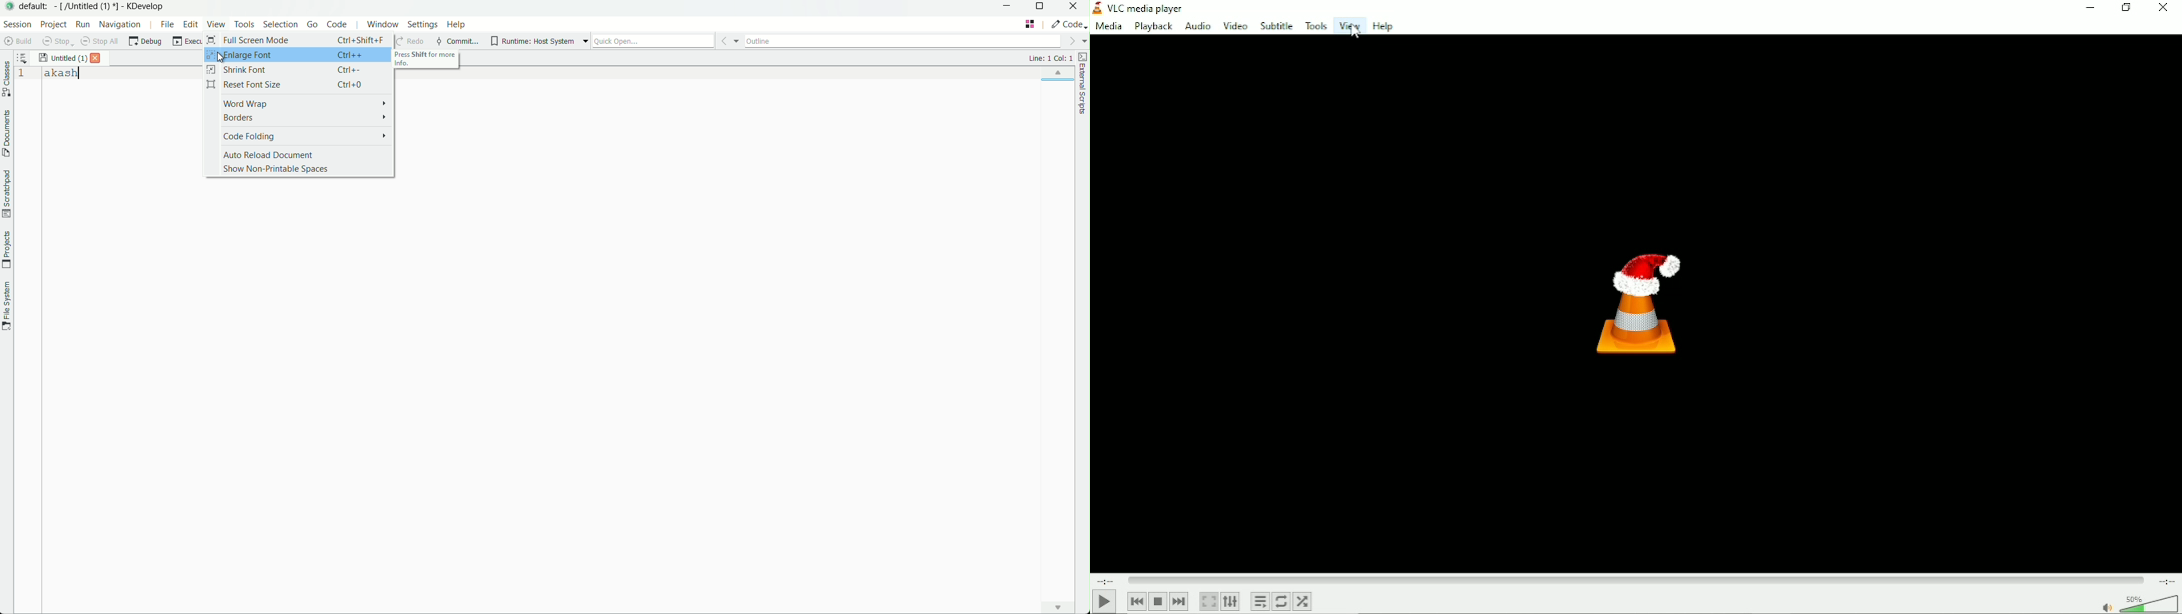 The height and width of the screenshot is (616, 2184). What do you see at coordinates (1109, 26) in the screenshot?
I see `Media` at bounding box center [1109, 26].